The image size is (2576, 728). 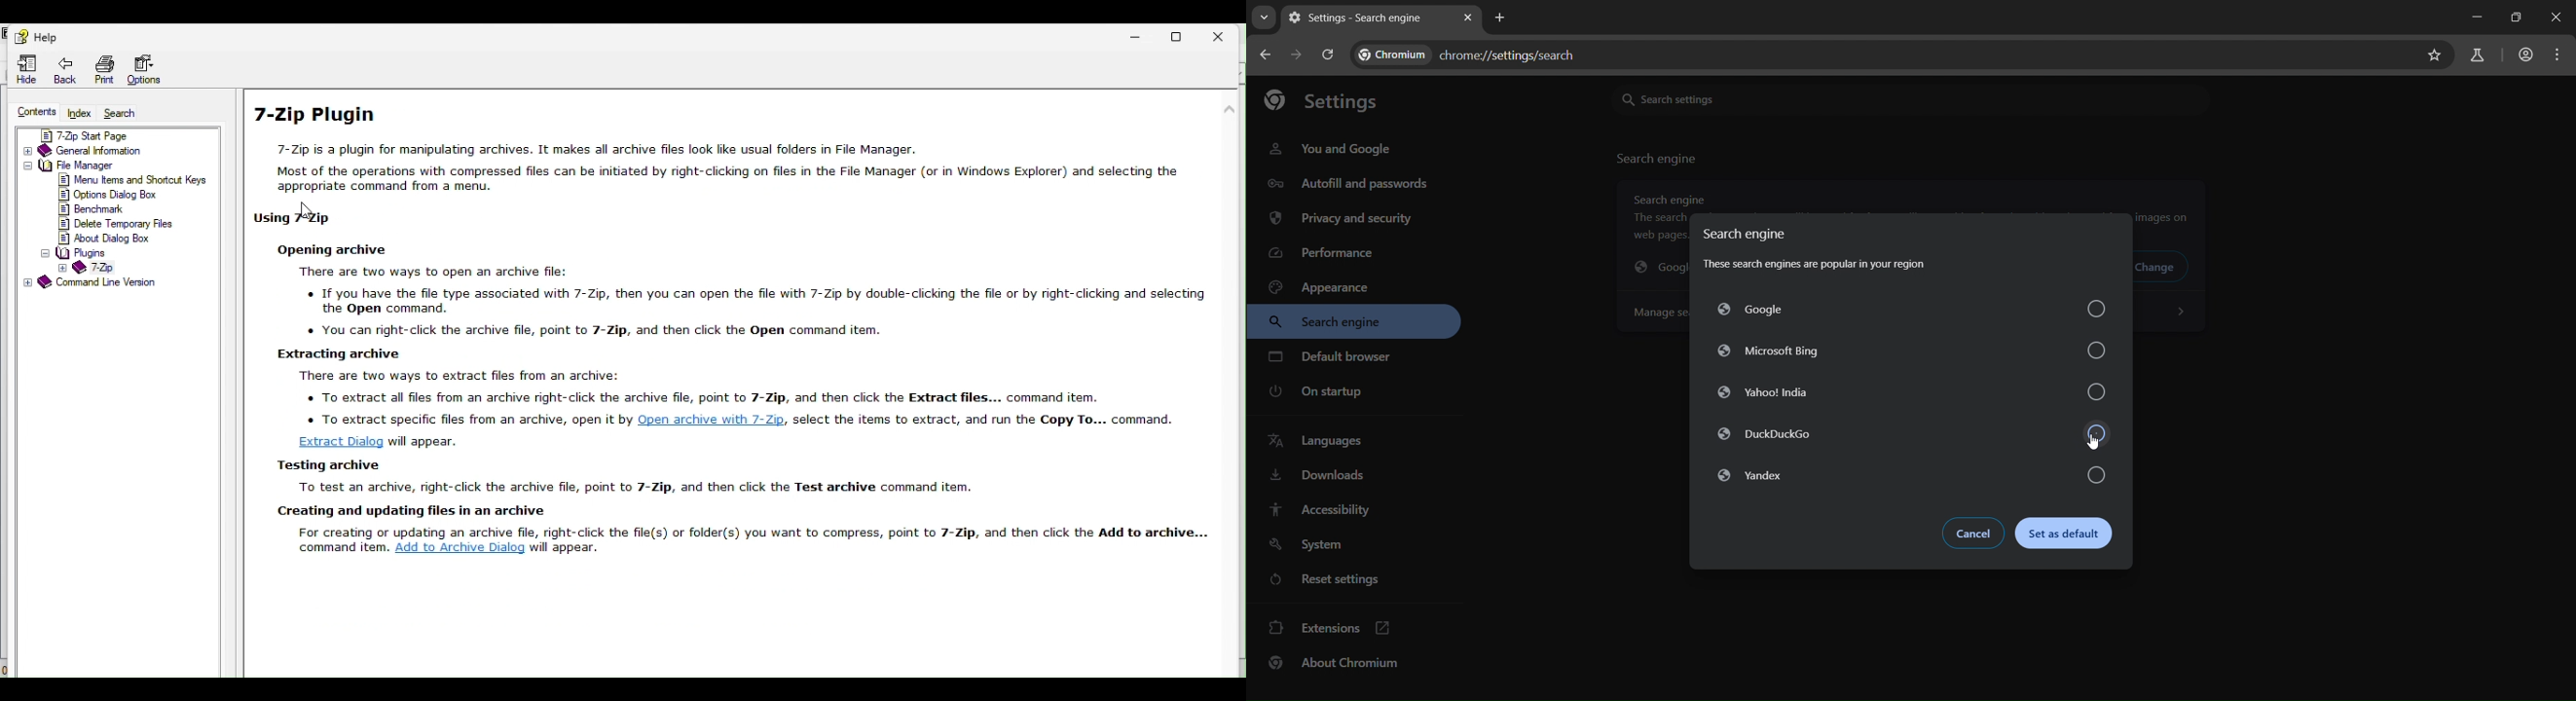 What do you see at coordinates (1268, 56) in the screenshot?
I see `go back 1 page` at bounding box center [1268, 56].